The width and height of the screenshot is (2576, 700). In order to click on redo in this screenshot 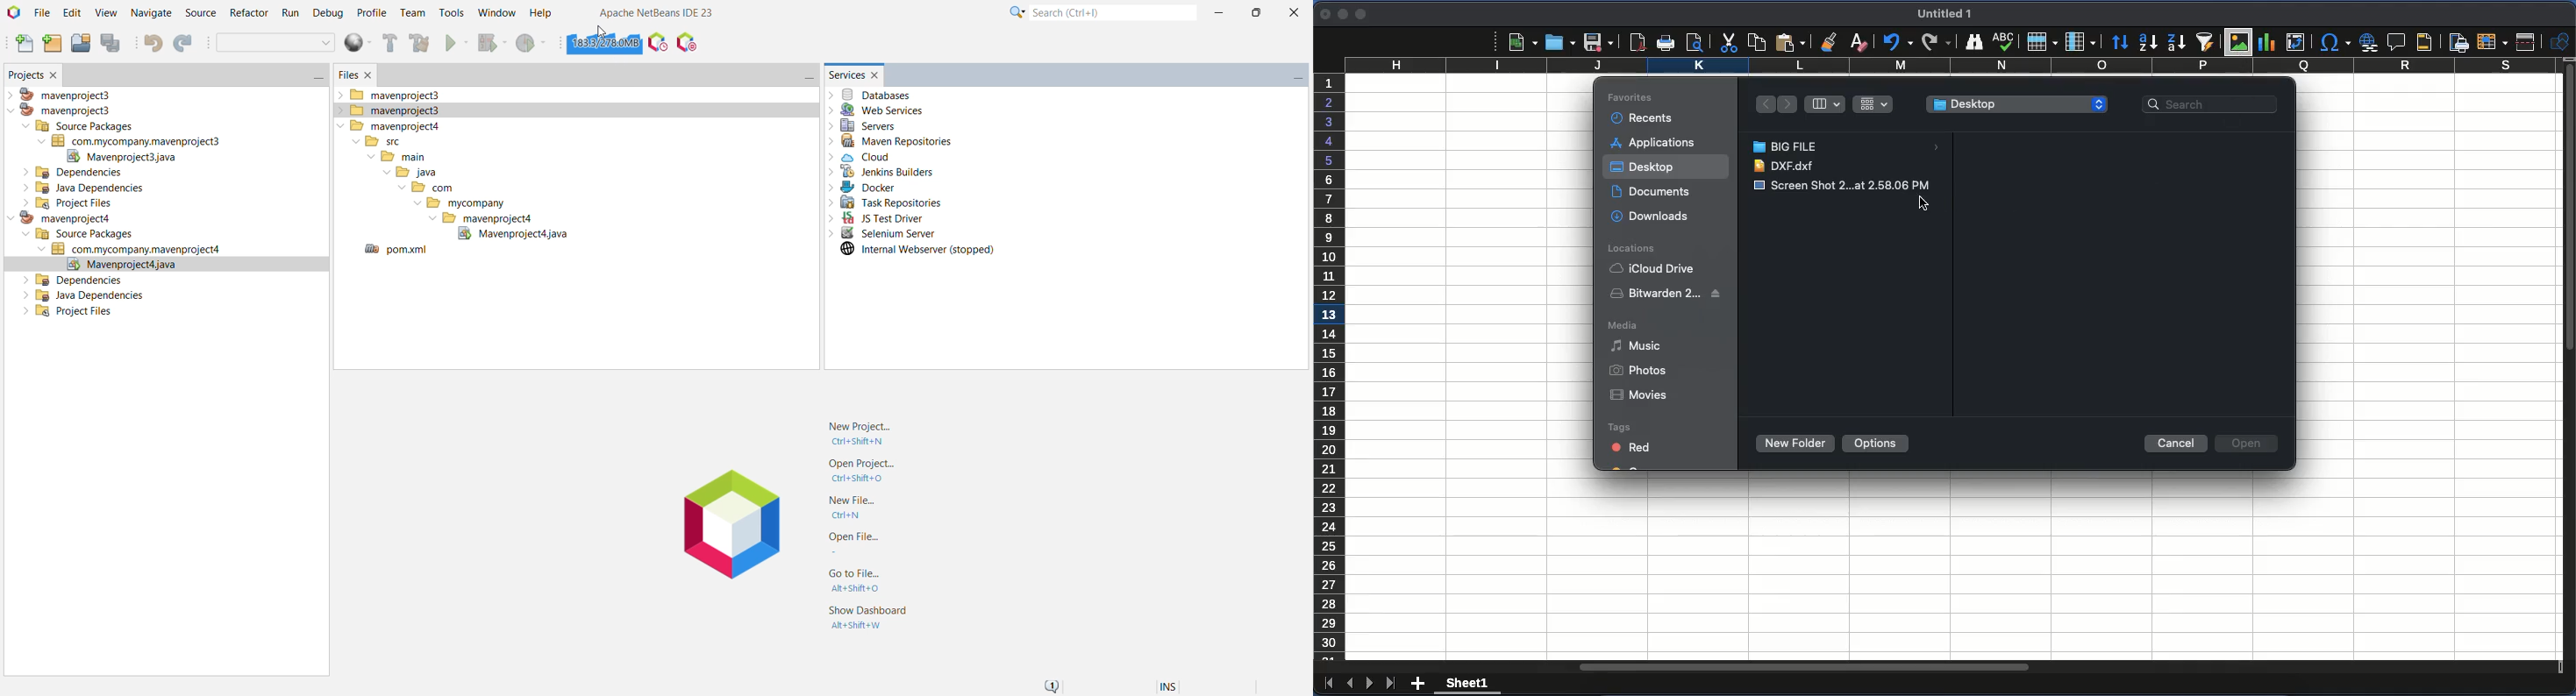, I will do `click(1936, 42)`.